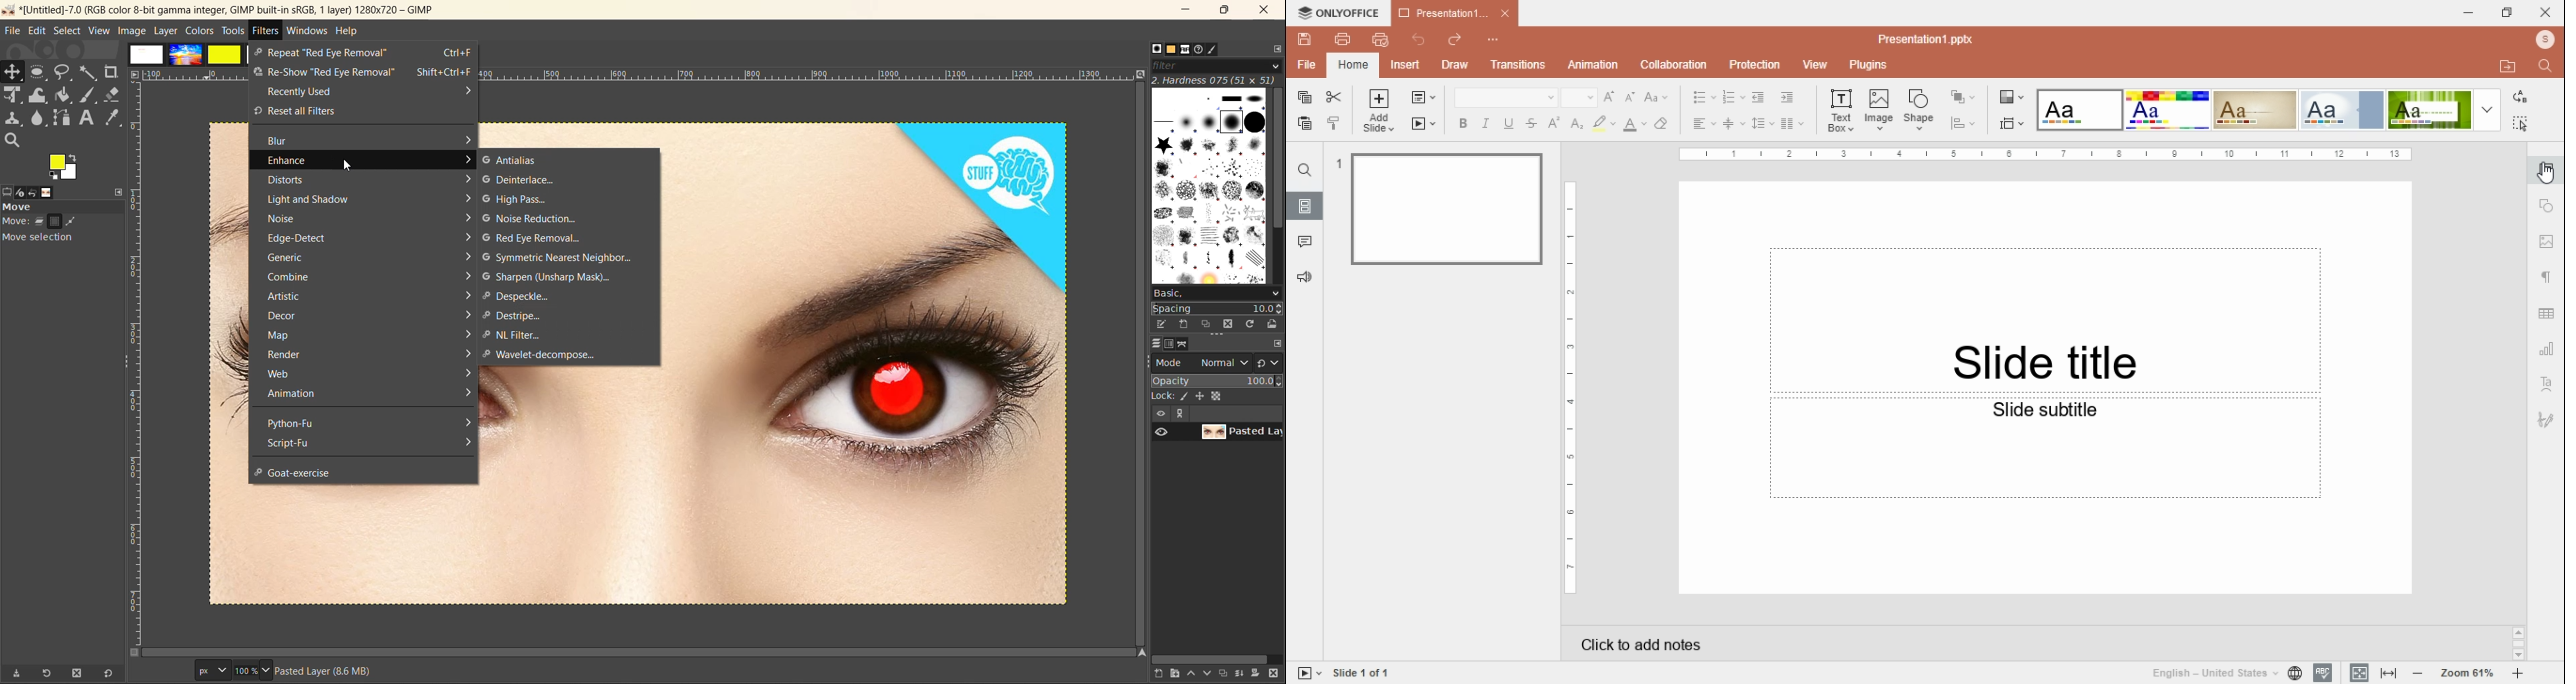  Describe the element at coordinates (1590, 65) in the screenshot. I see `animation` at that location.